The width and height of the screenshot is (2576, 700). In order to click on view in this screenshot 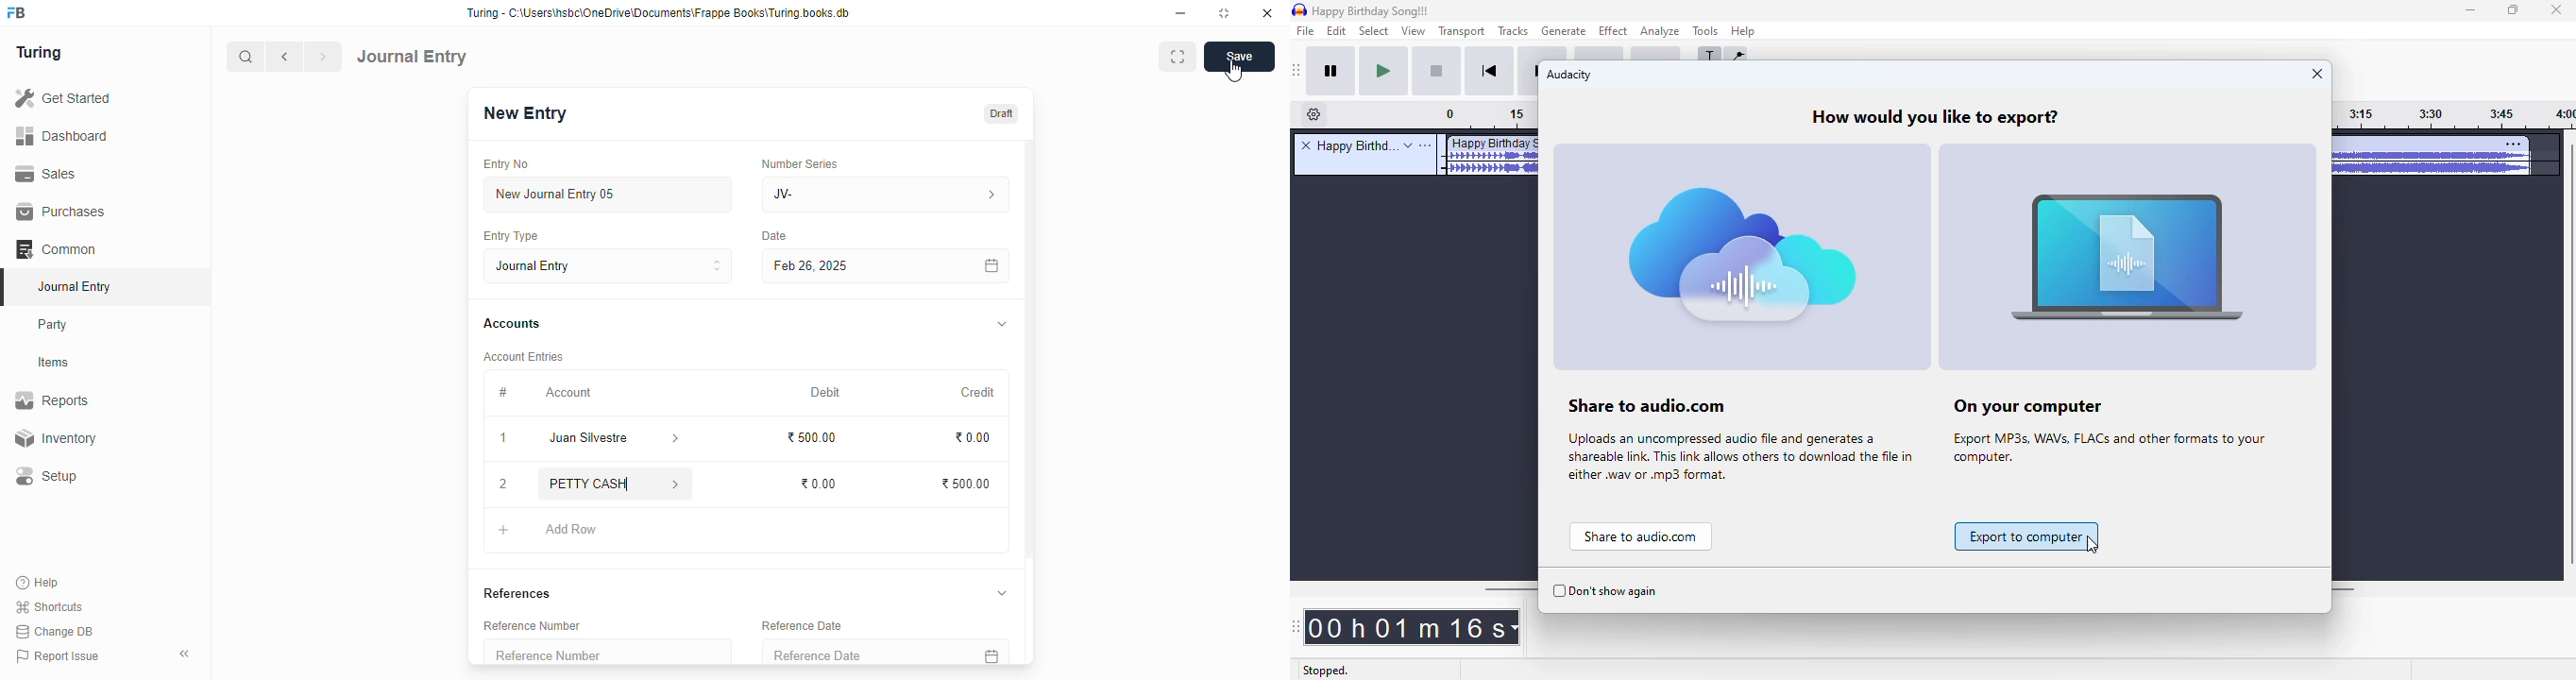, I will do `click(1412, 31)`.